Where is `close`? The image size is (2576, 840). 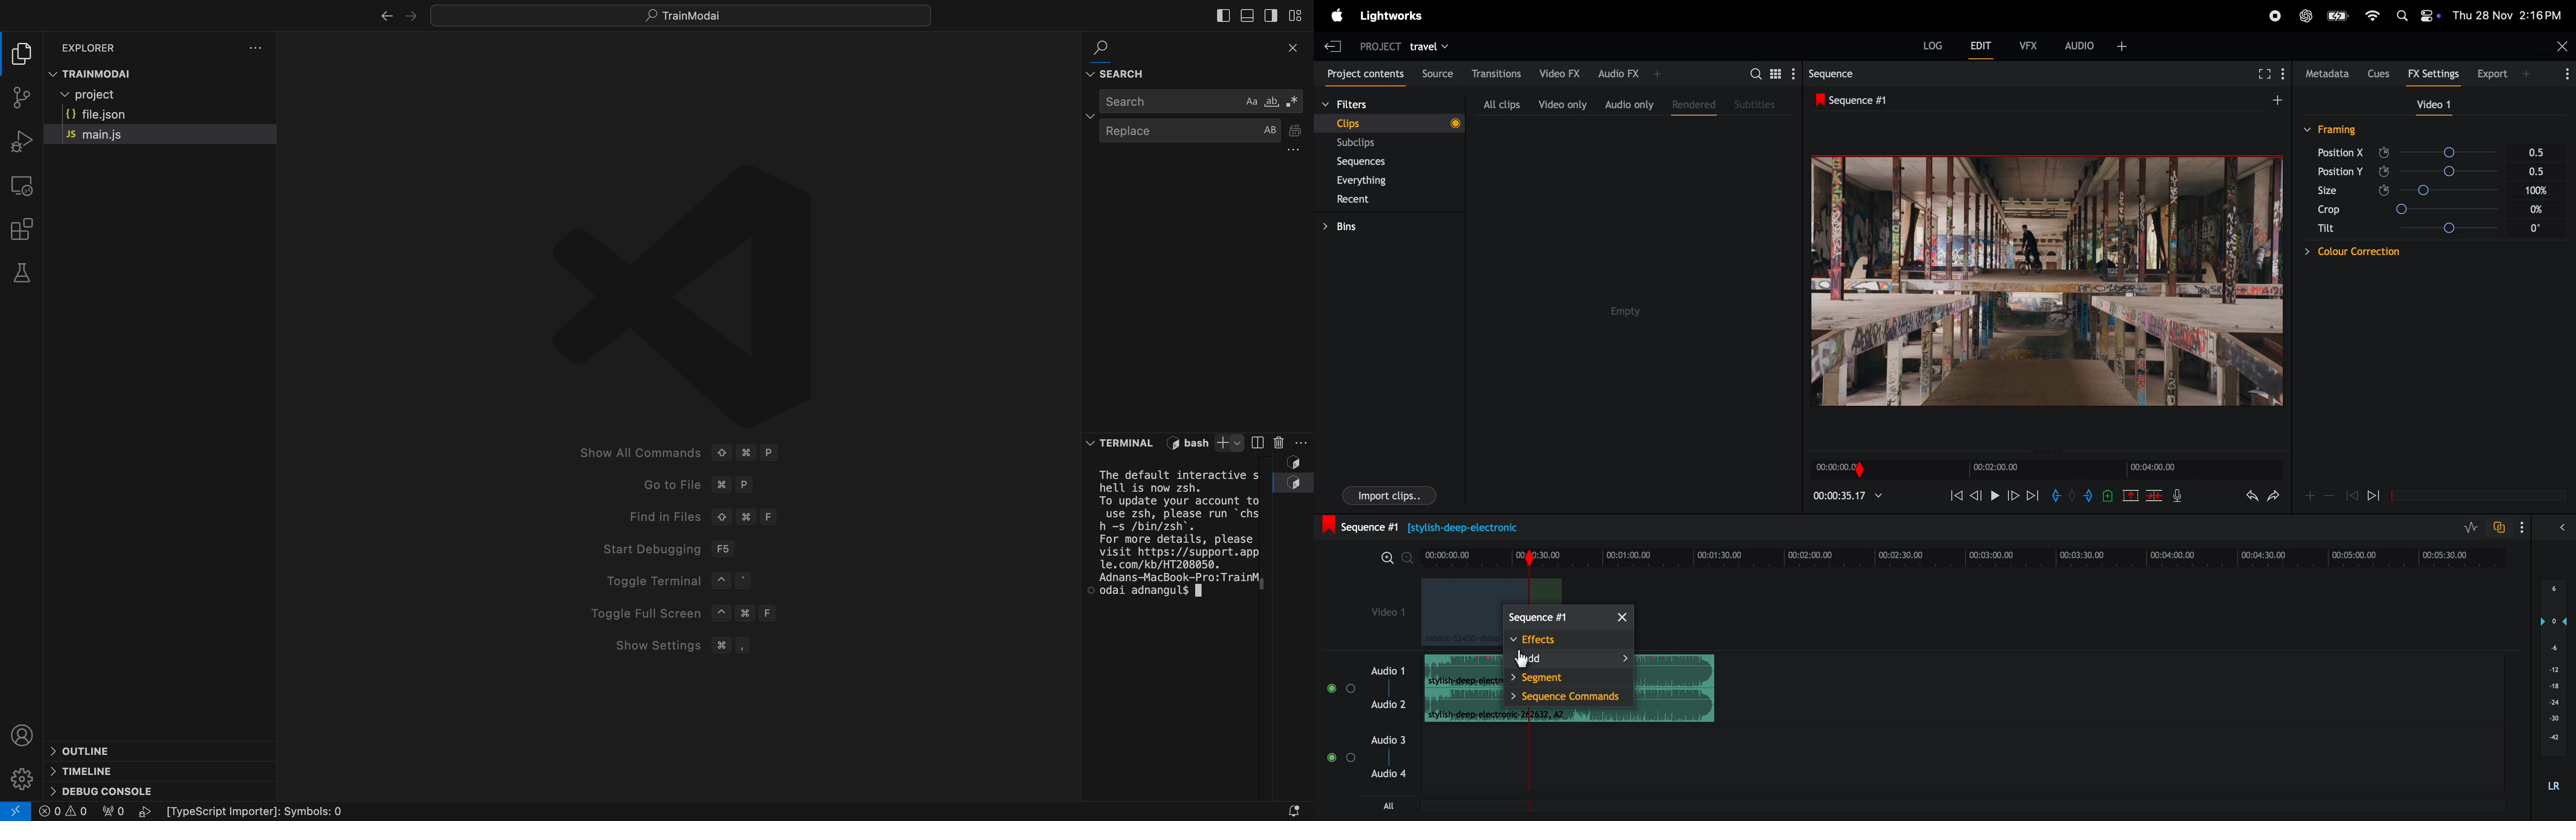 close is located at coordinates (2560, 48).